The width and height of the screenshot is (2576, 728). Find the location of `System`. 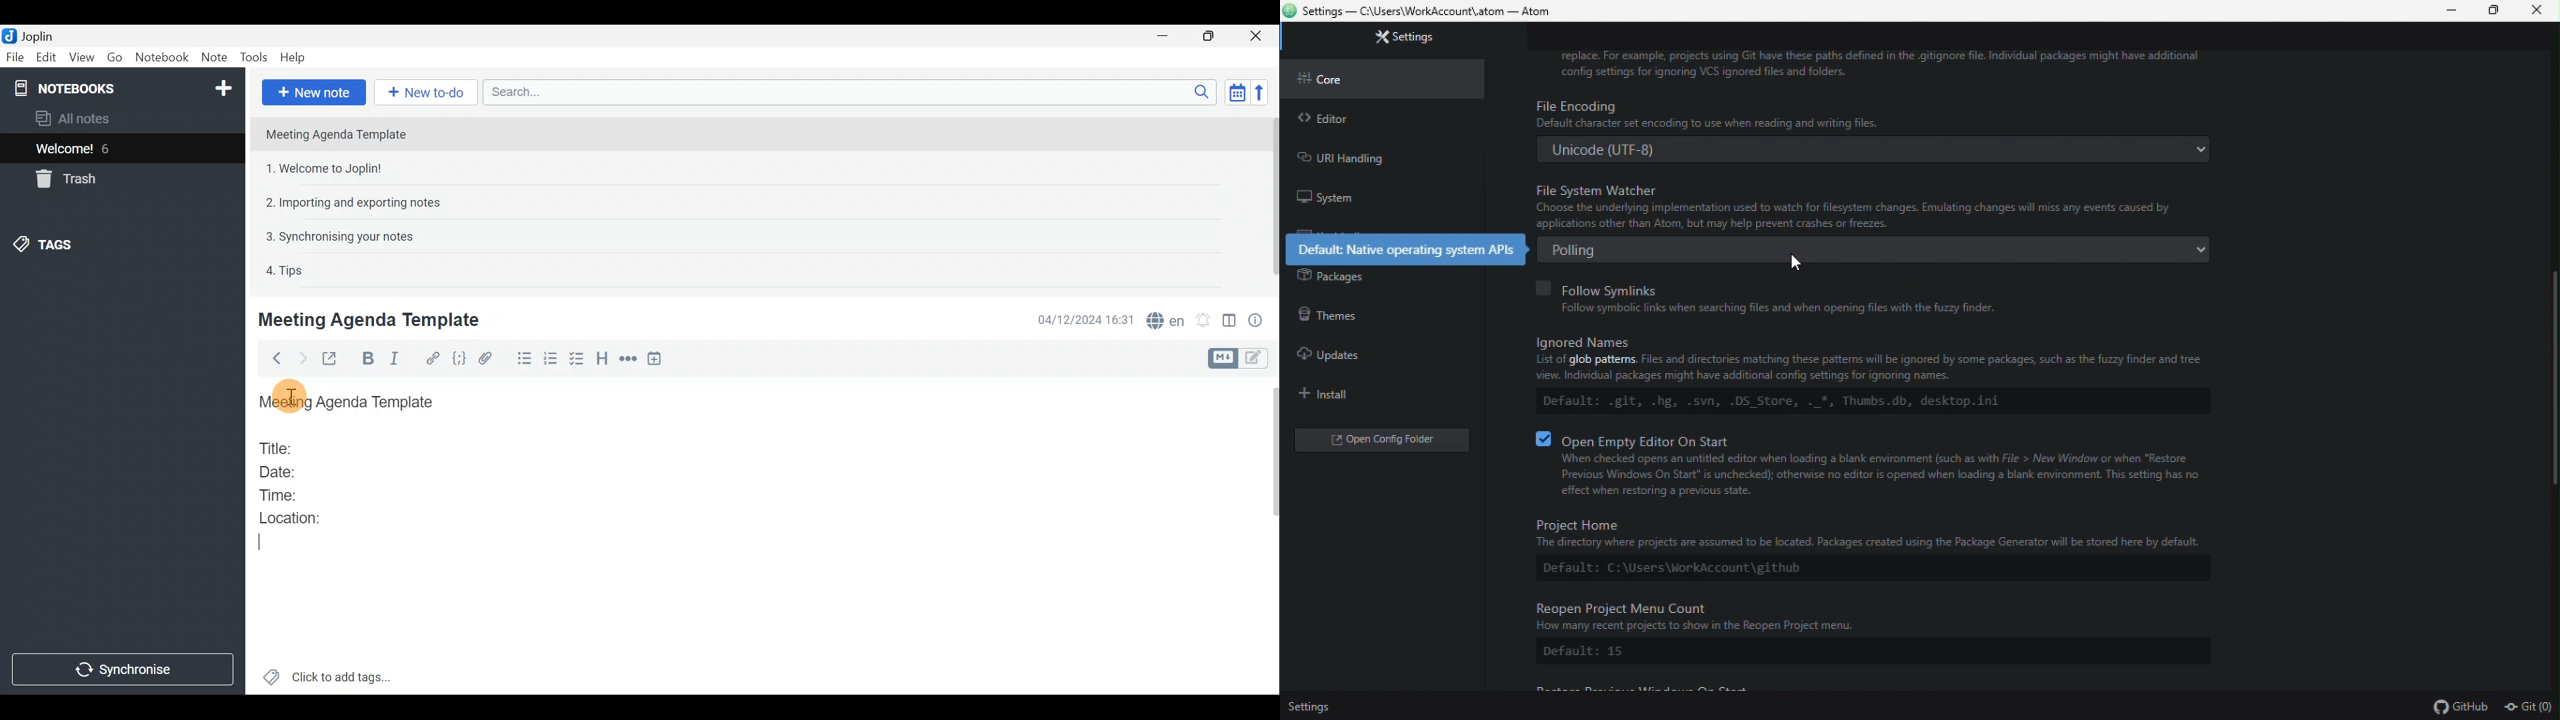

System is located at coordinates (1378, 192).